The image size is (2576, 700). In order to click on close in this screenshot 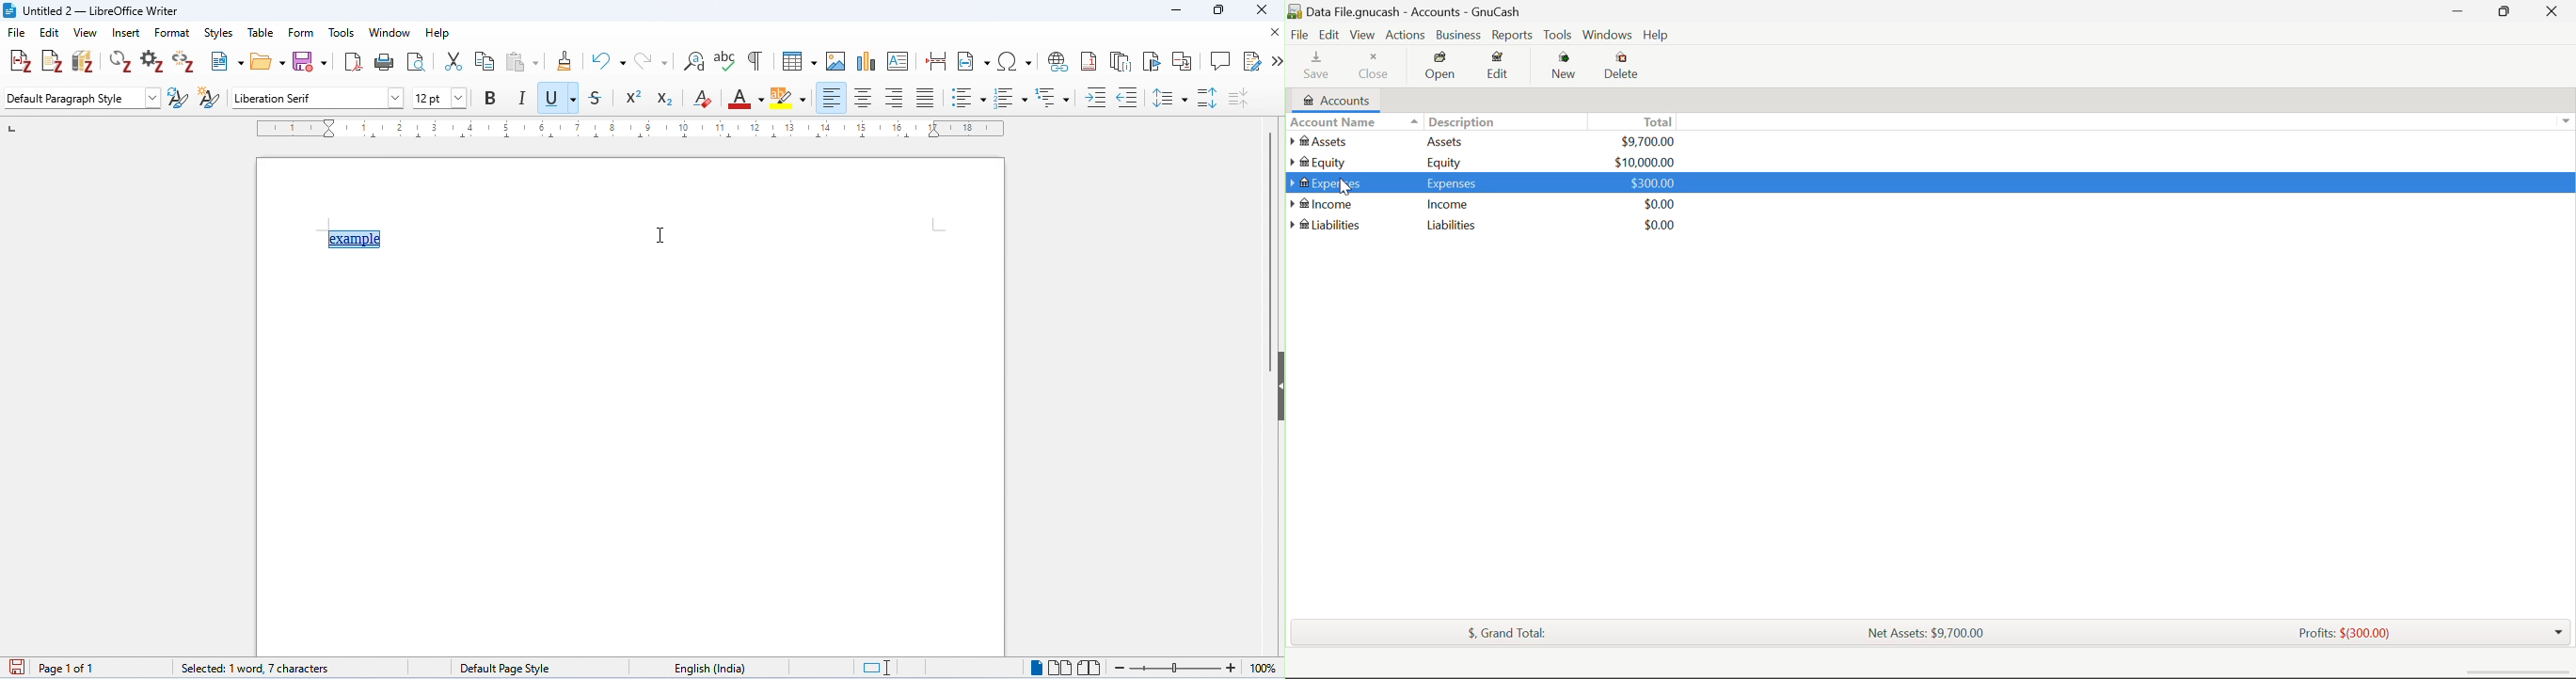, I will do `click(1259, 10)`.